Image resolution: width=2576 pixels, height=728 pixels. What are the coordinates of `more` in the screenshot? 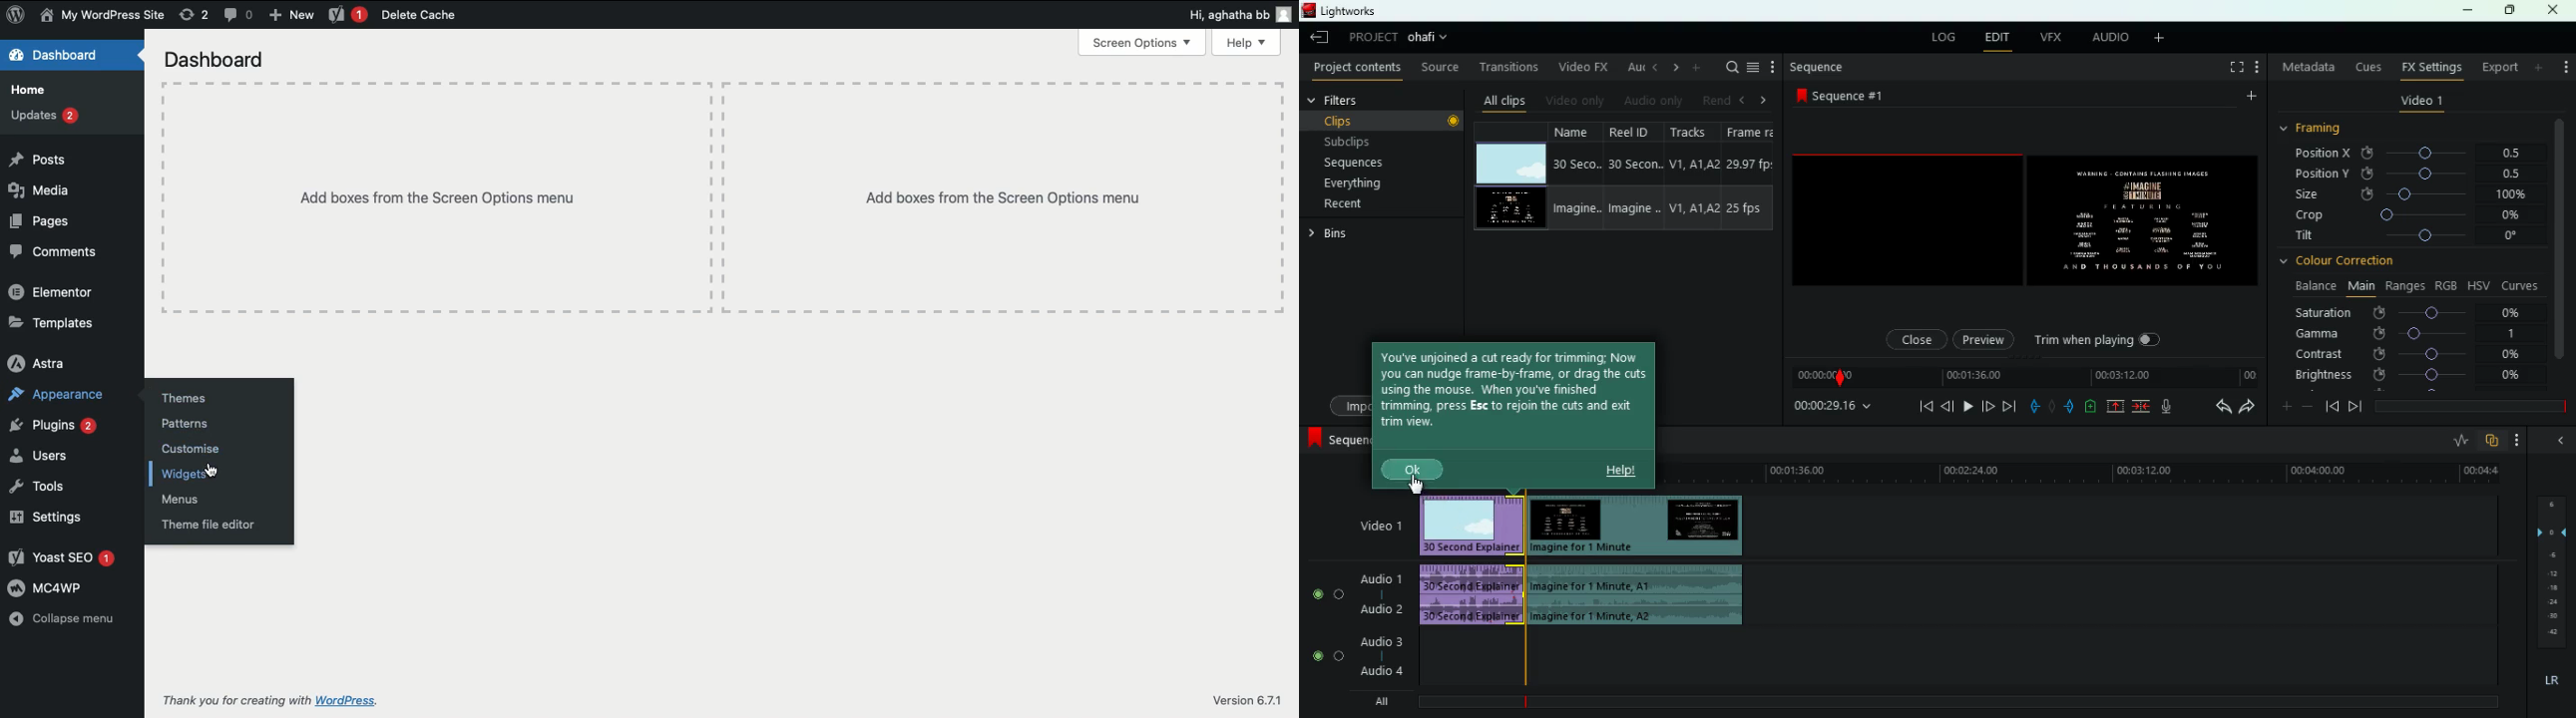 It's located at (1773, 67).